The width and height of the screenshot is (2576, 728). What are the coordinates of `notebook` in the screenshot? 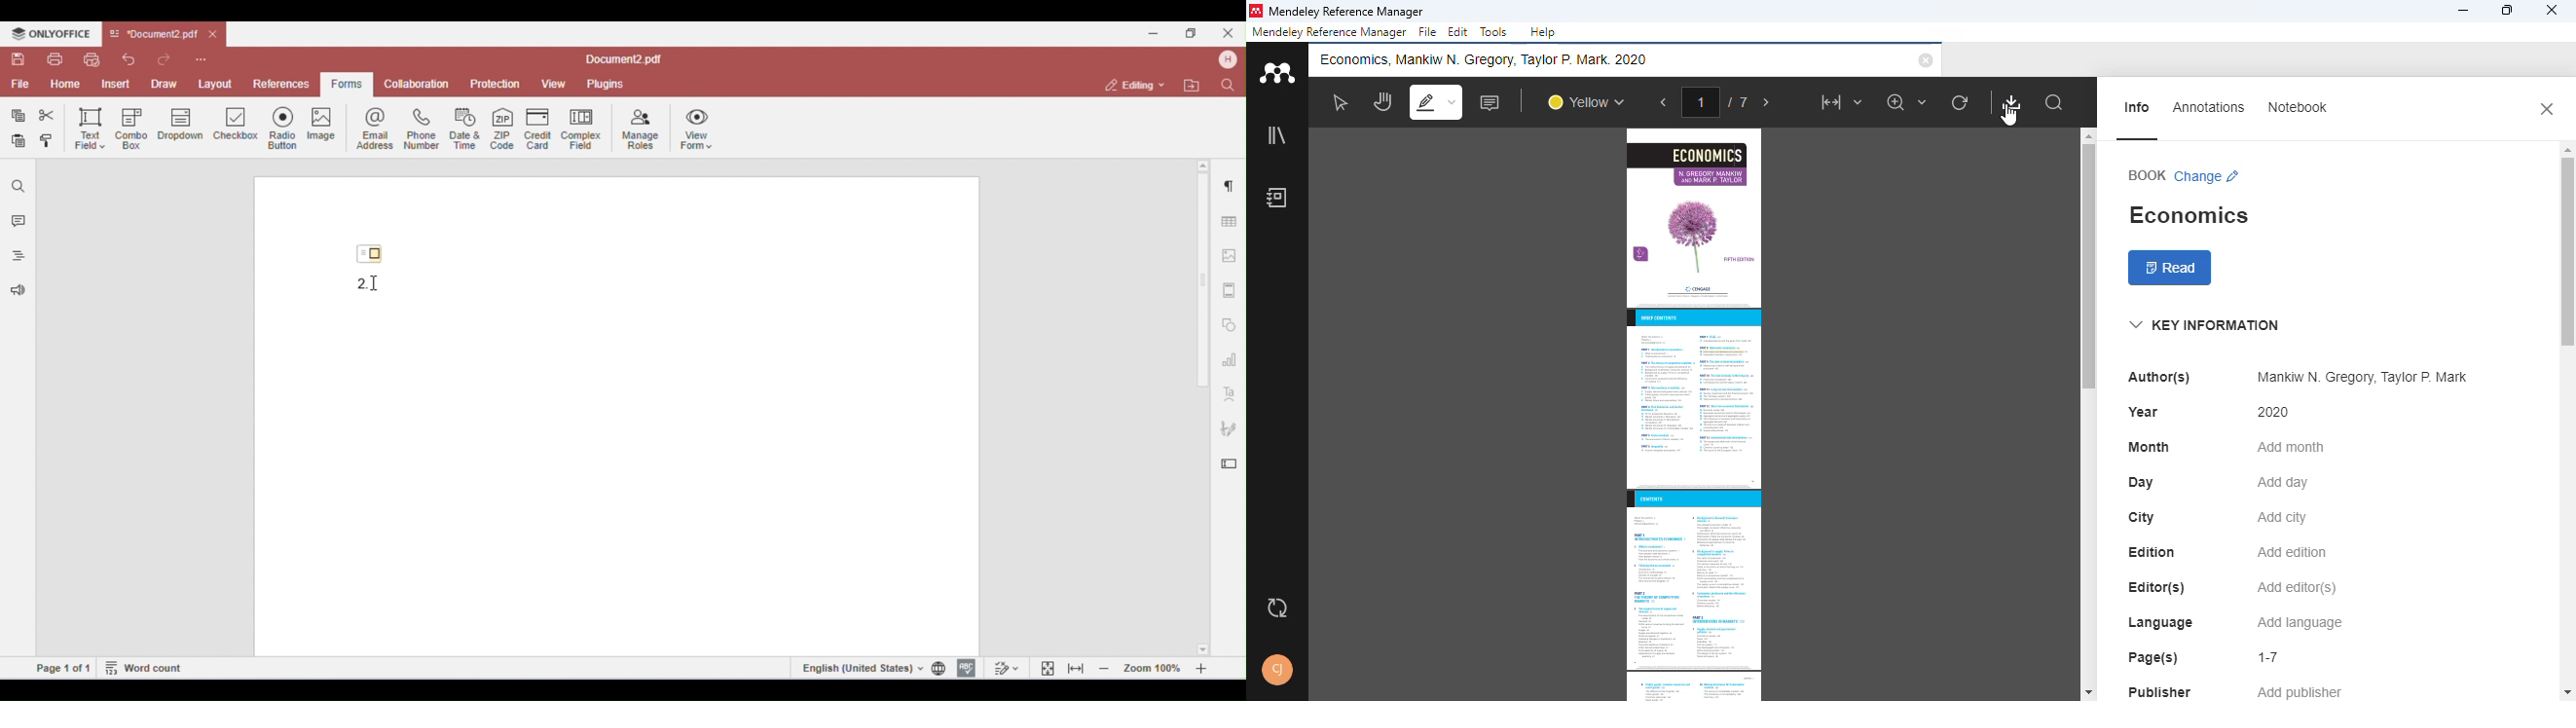 It's located at (2296, 107).